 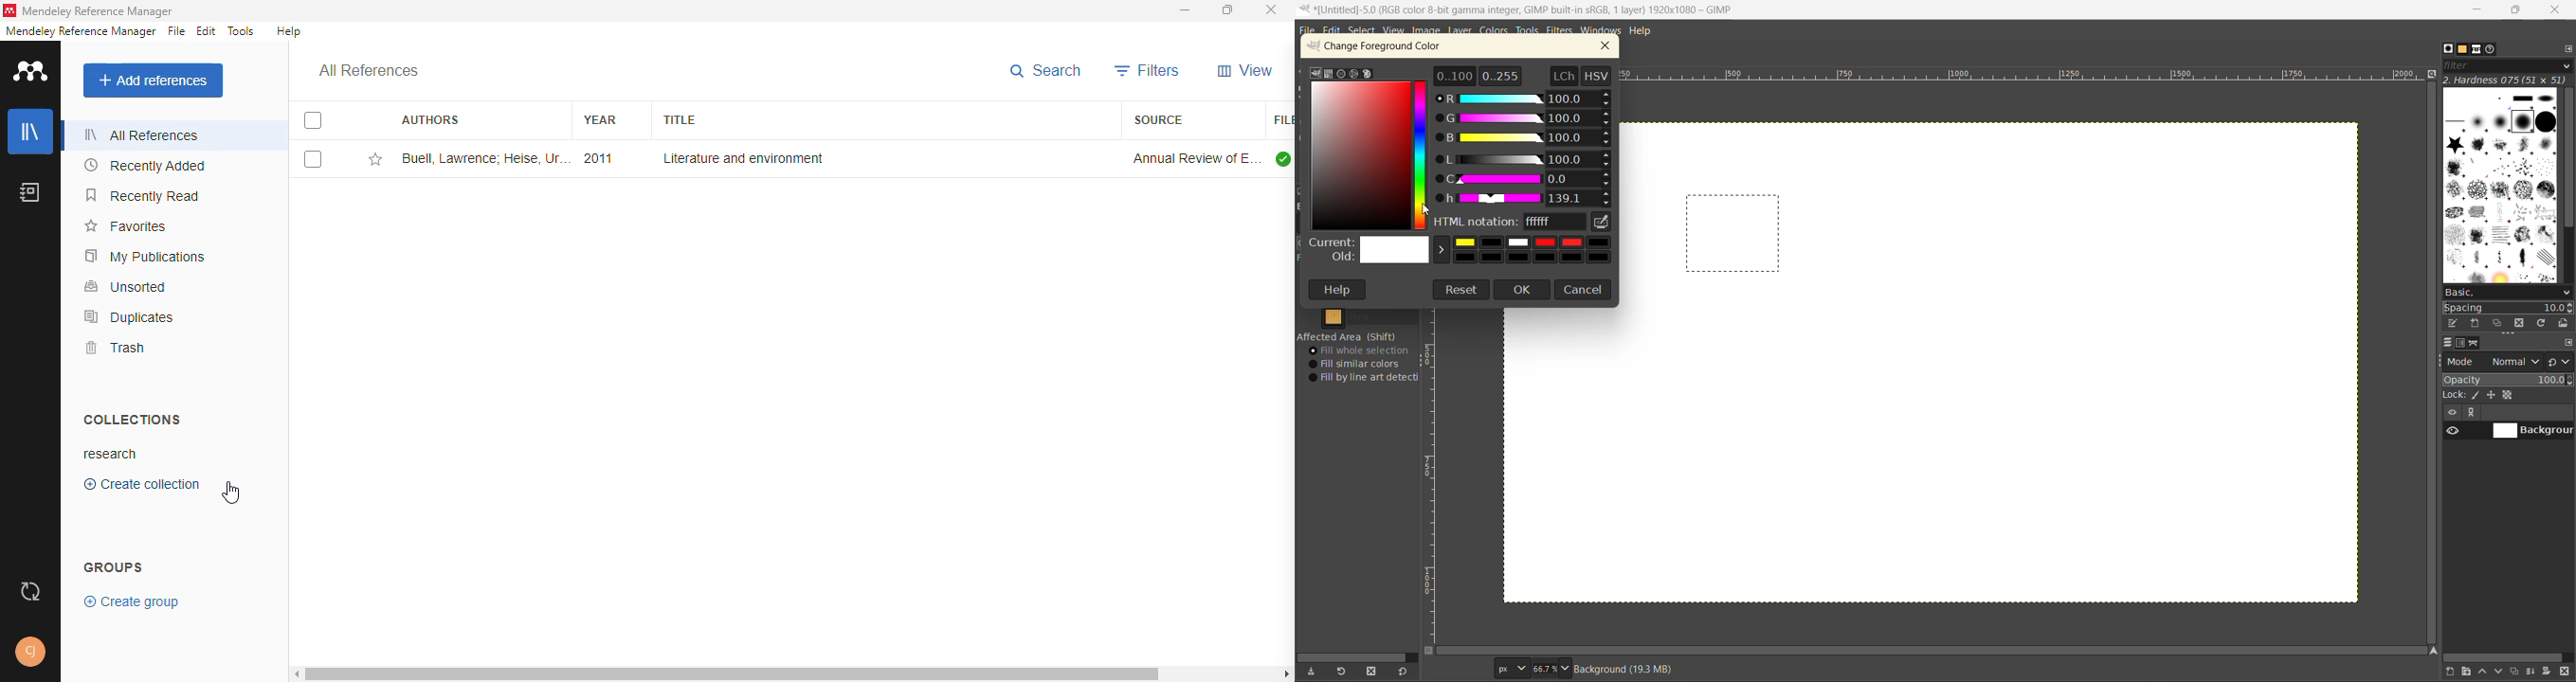 What do you see at coordinates (2559, 9) in the screenshot?
I see `close` at bounding box center [2559, 9].